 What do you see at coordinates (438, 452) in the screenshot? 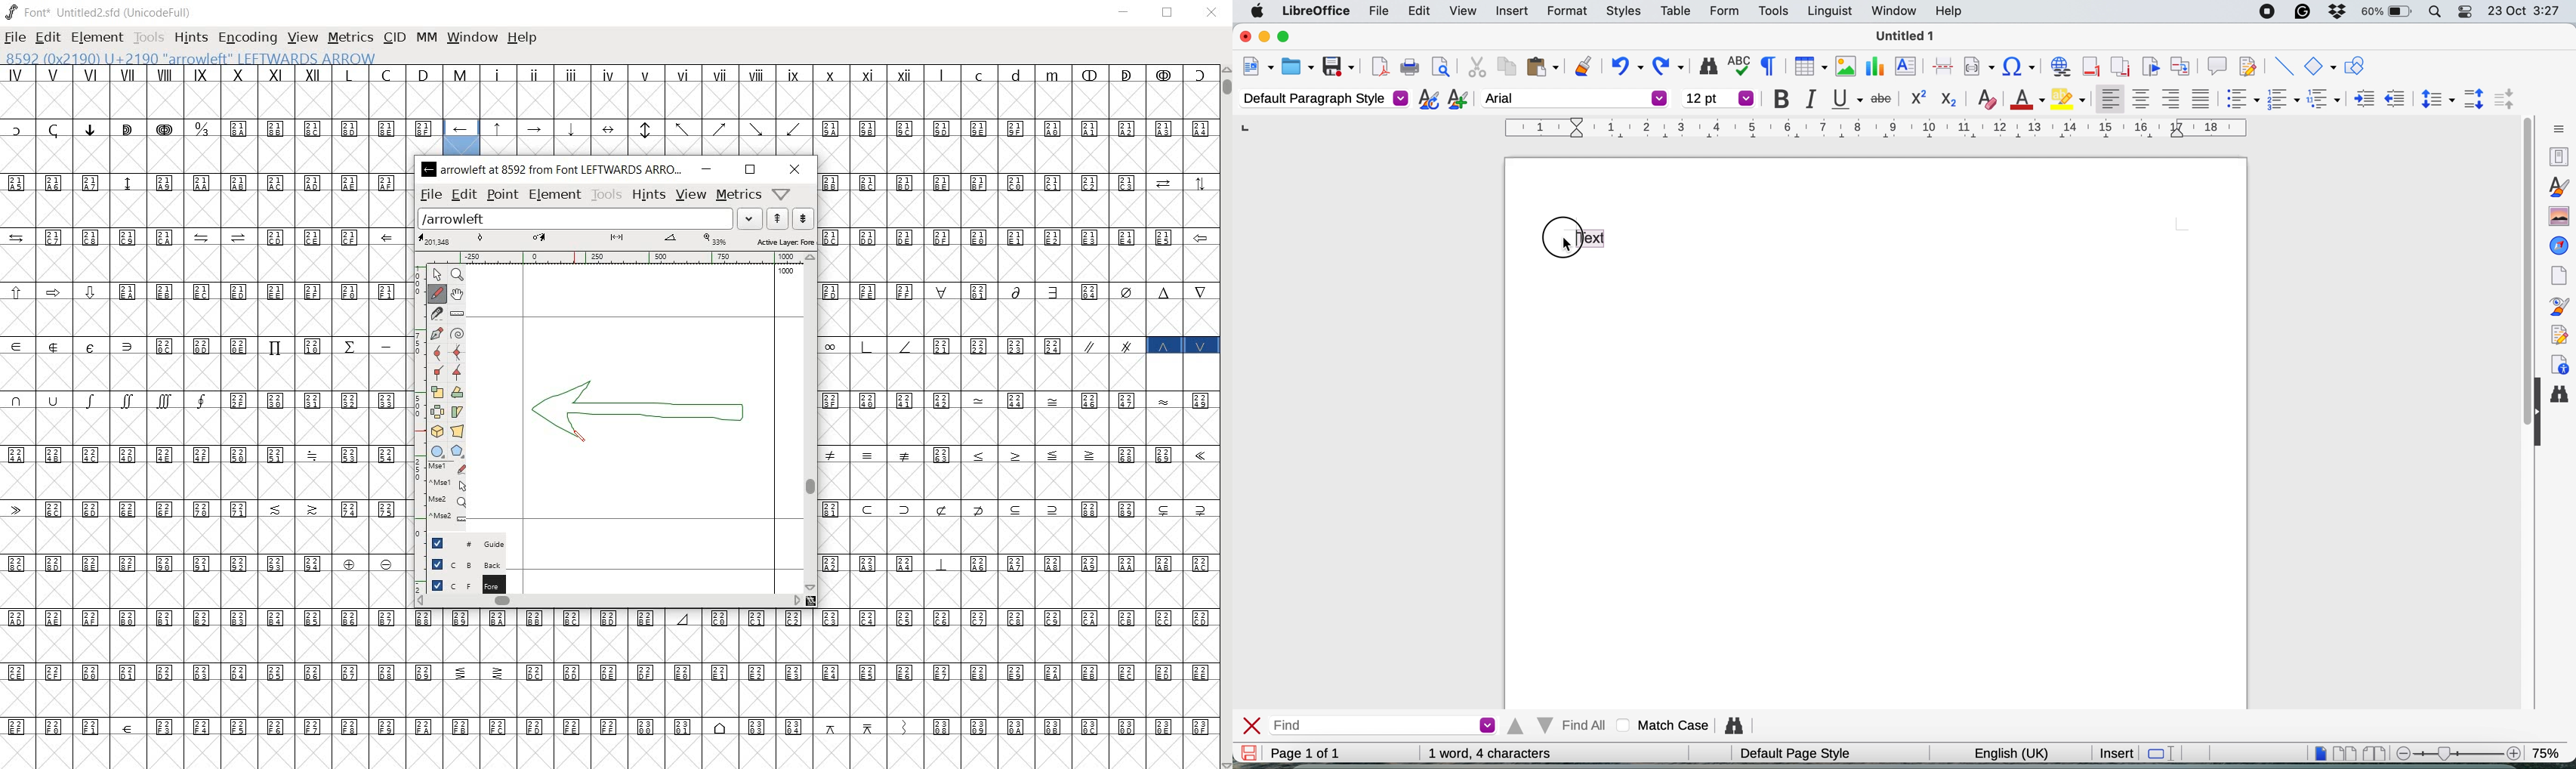
I see `rectangle or ellipse` at bounding box center [438, 452].